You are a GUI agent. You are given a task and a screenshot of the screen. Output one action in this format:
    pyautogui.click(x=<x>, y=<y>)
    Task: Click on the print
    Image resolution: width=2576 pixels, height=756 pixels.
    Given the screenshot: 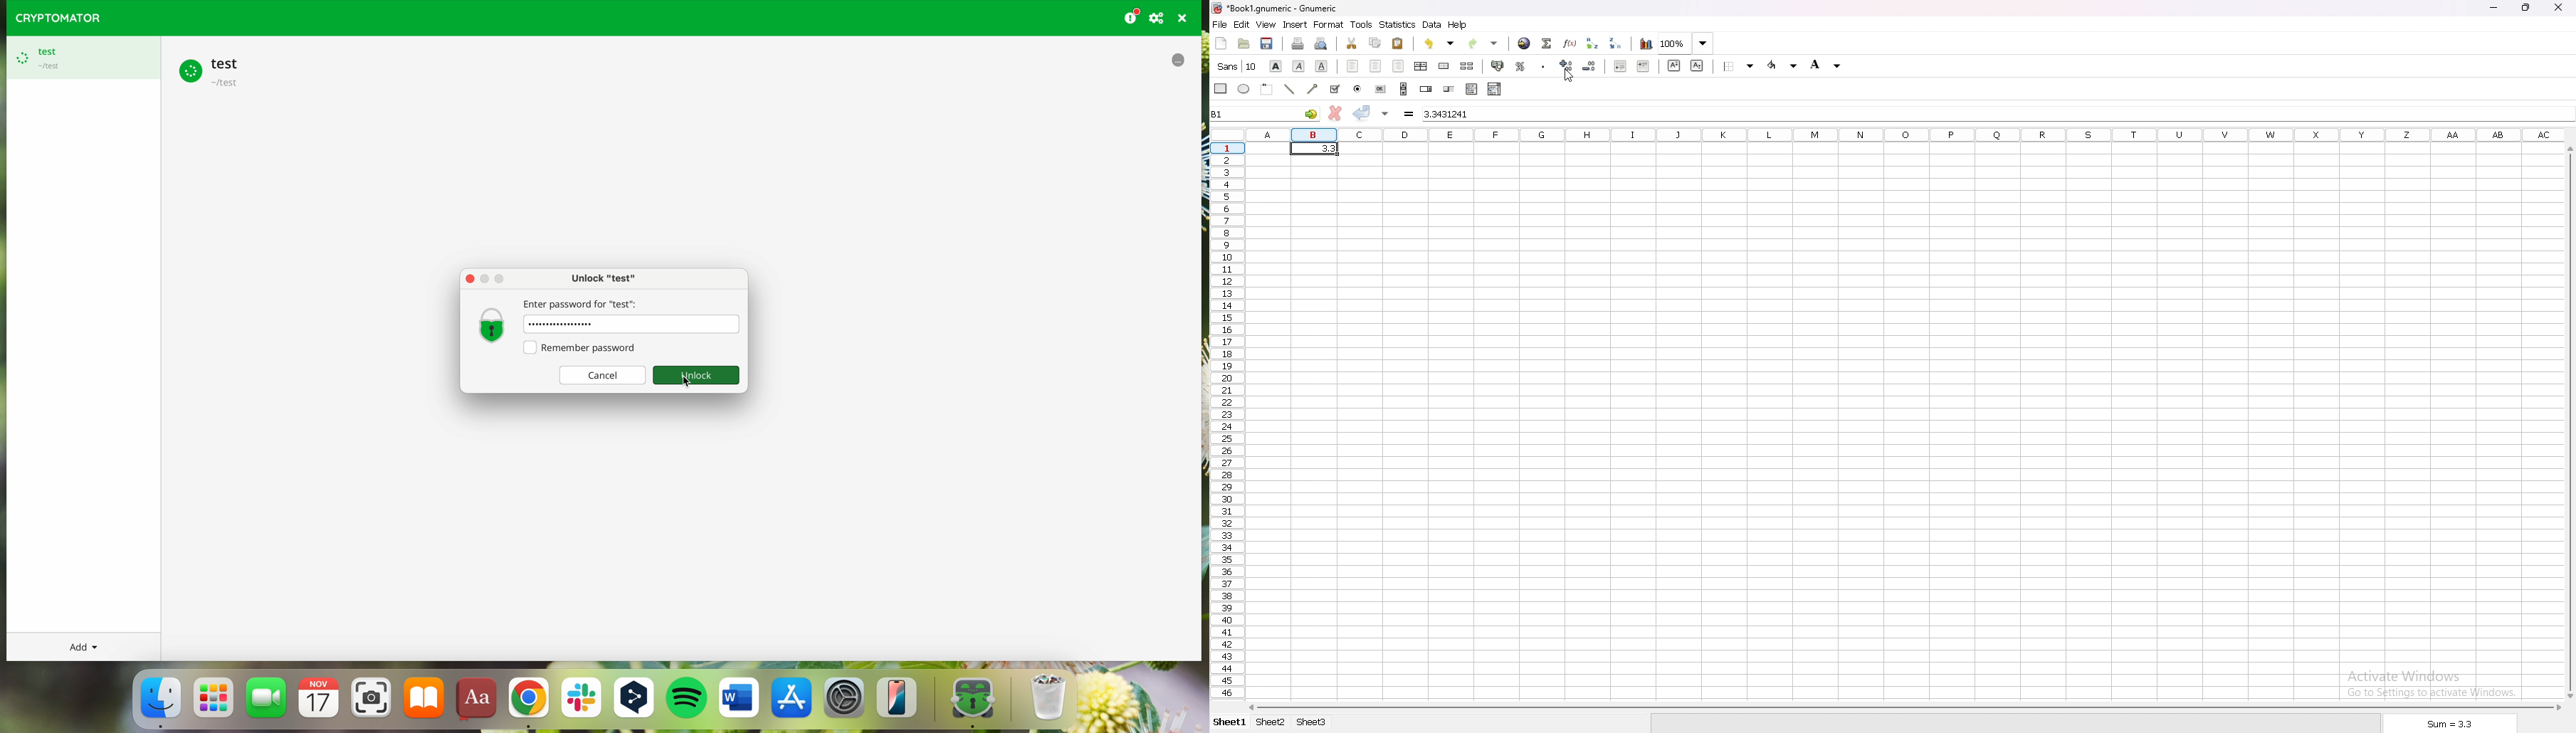 What is the action you would take?
    pyautogui.click(x=1298, y=43)
    